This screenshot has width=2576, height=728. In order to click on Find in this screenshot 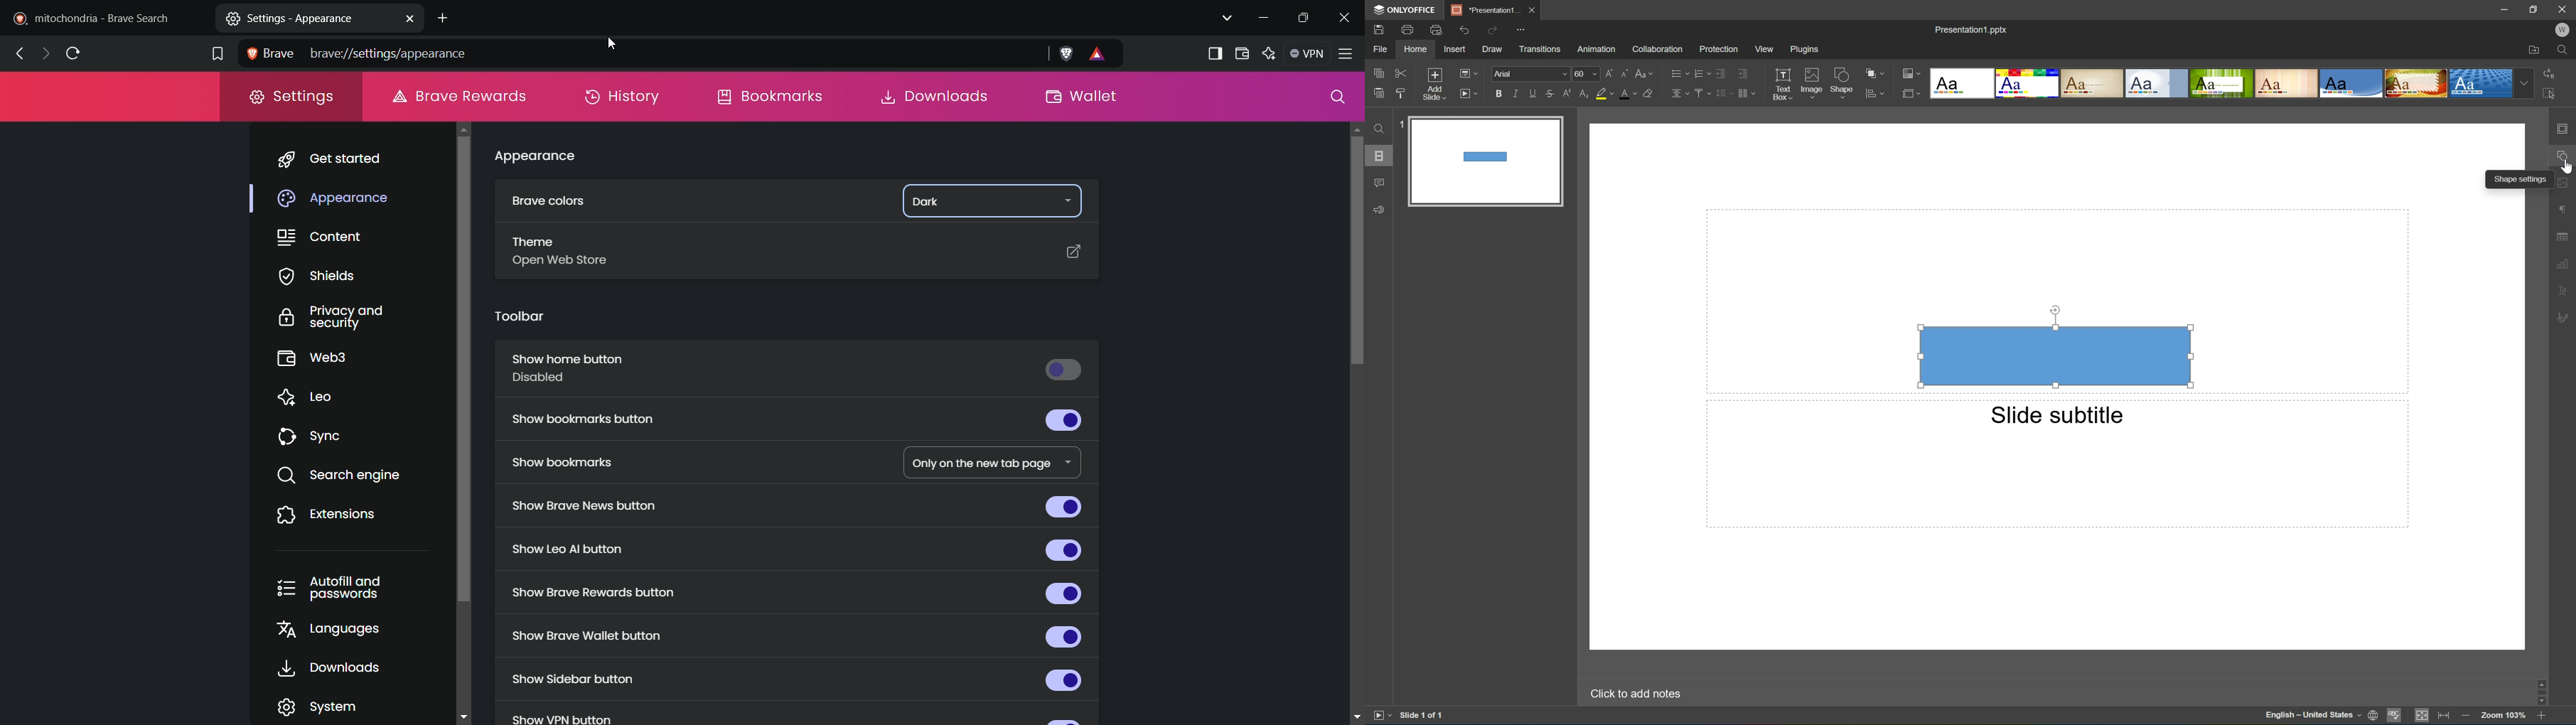, I will do `click(1377, 128)`.